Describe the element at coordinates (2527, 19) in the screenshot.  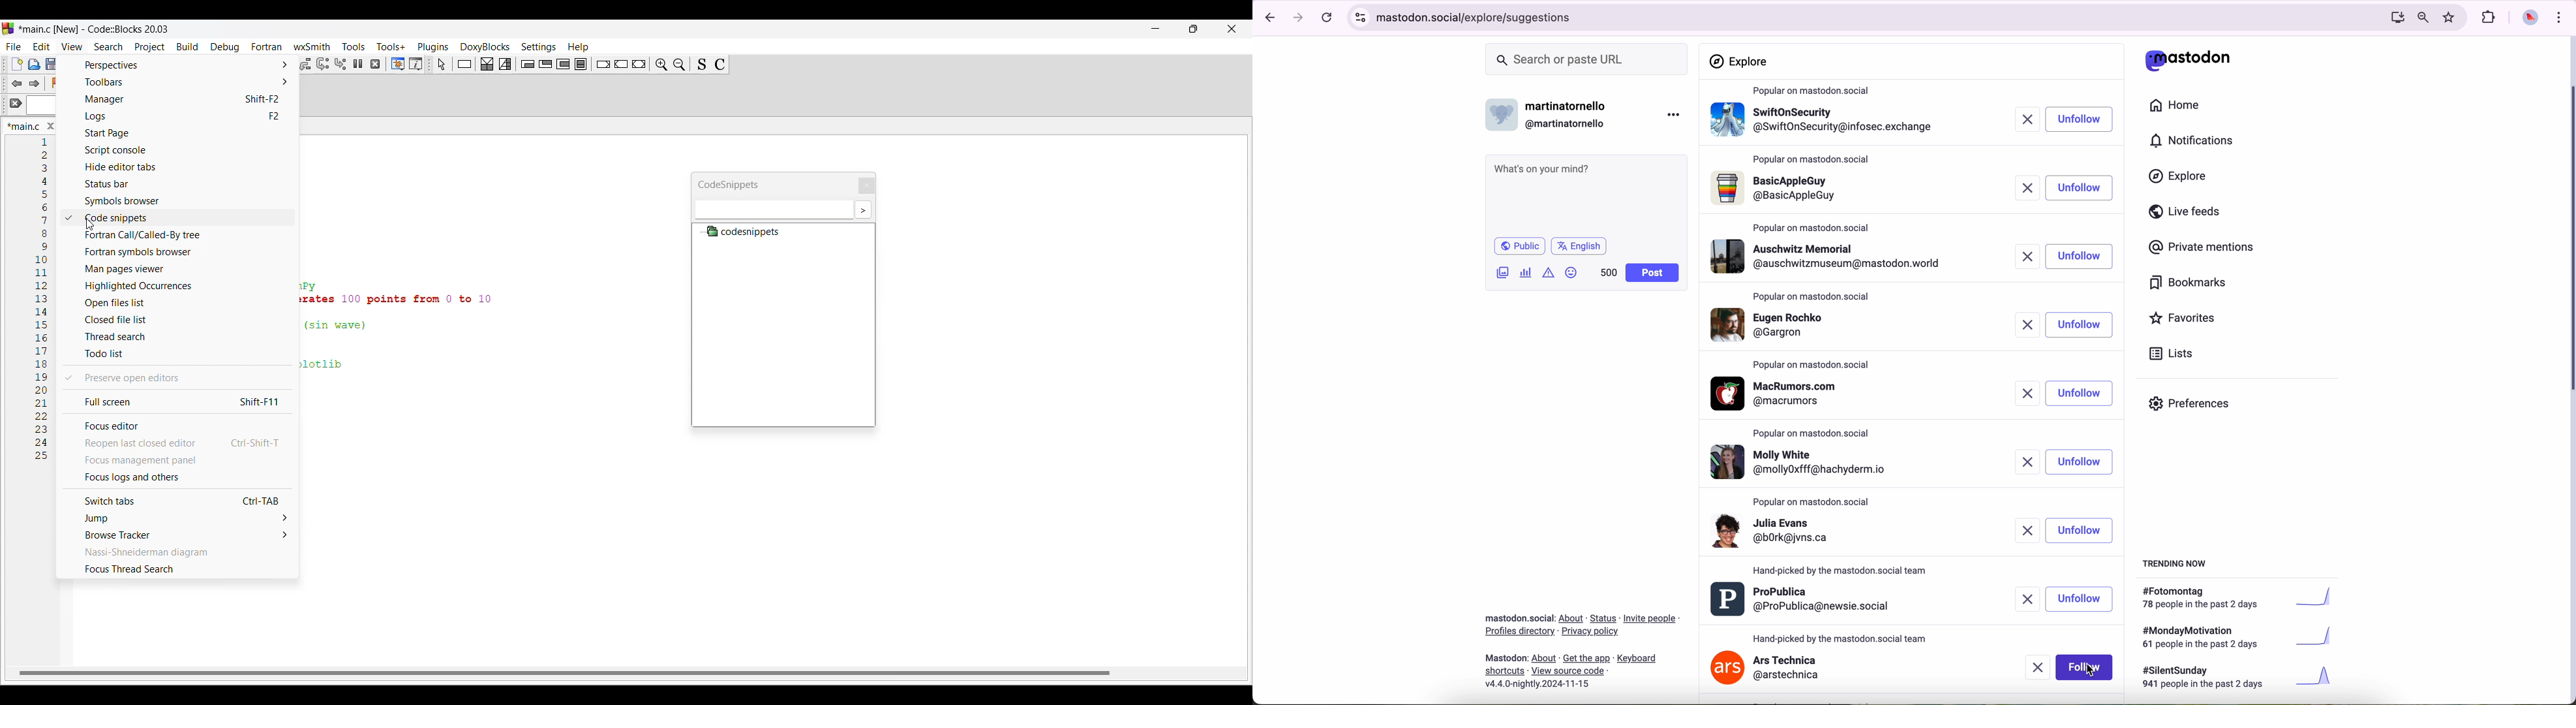
I see `profile picture` at that location.